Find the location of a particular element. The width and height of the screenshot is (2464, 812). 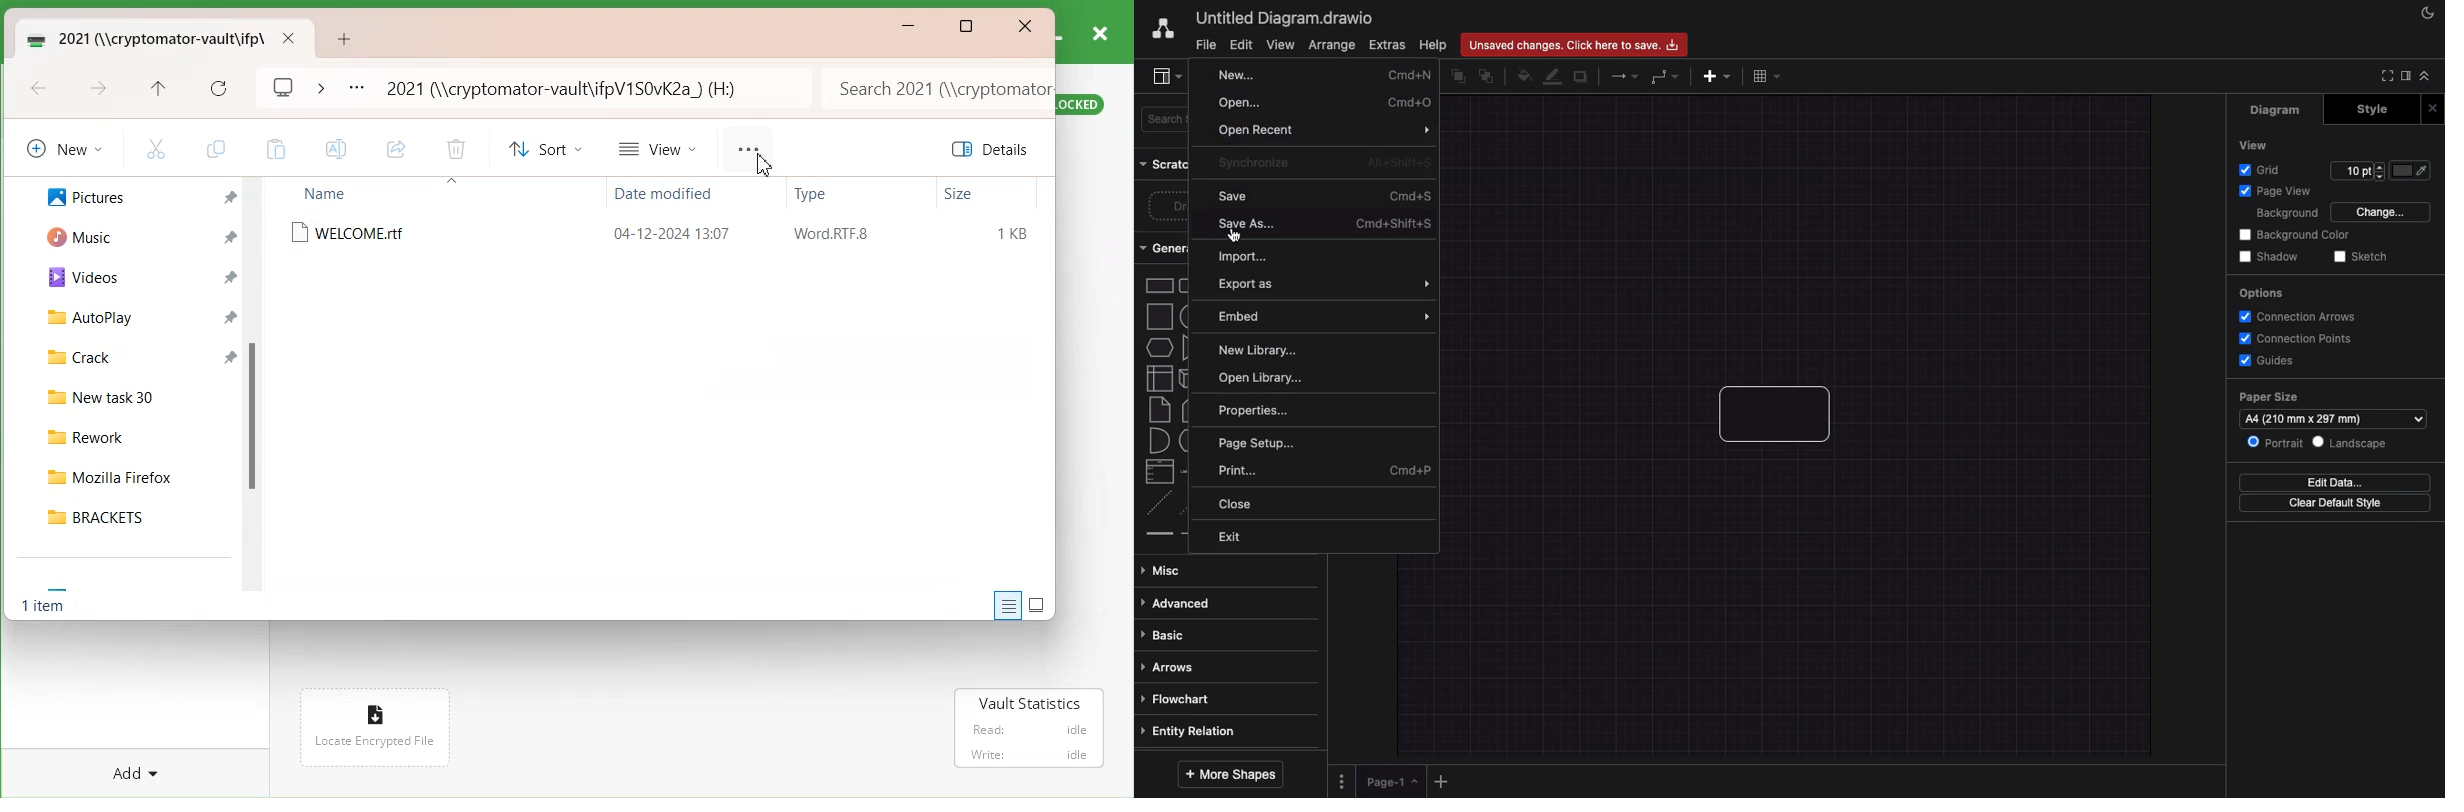

Collapse is located at coordinates (2426, 77).